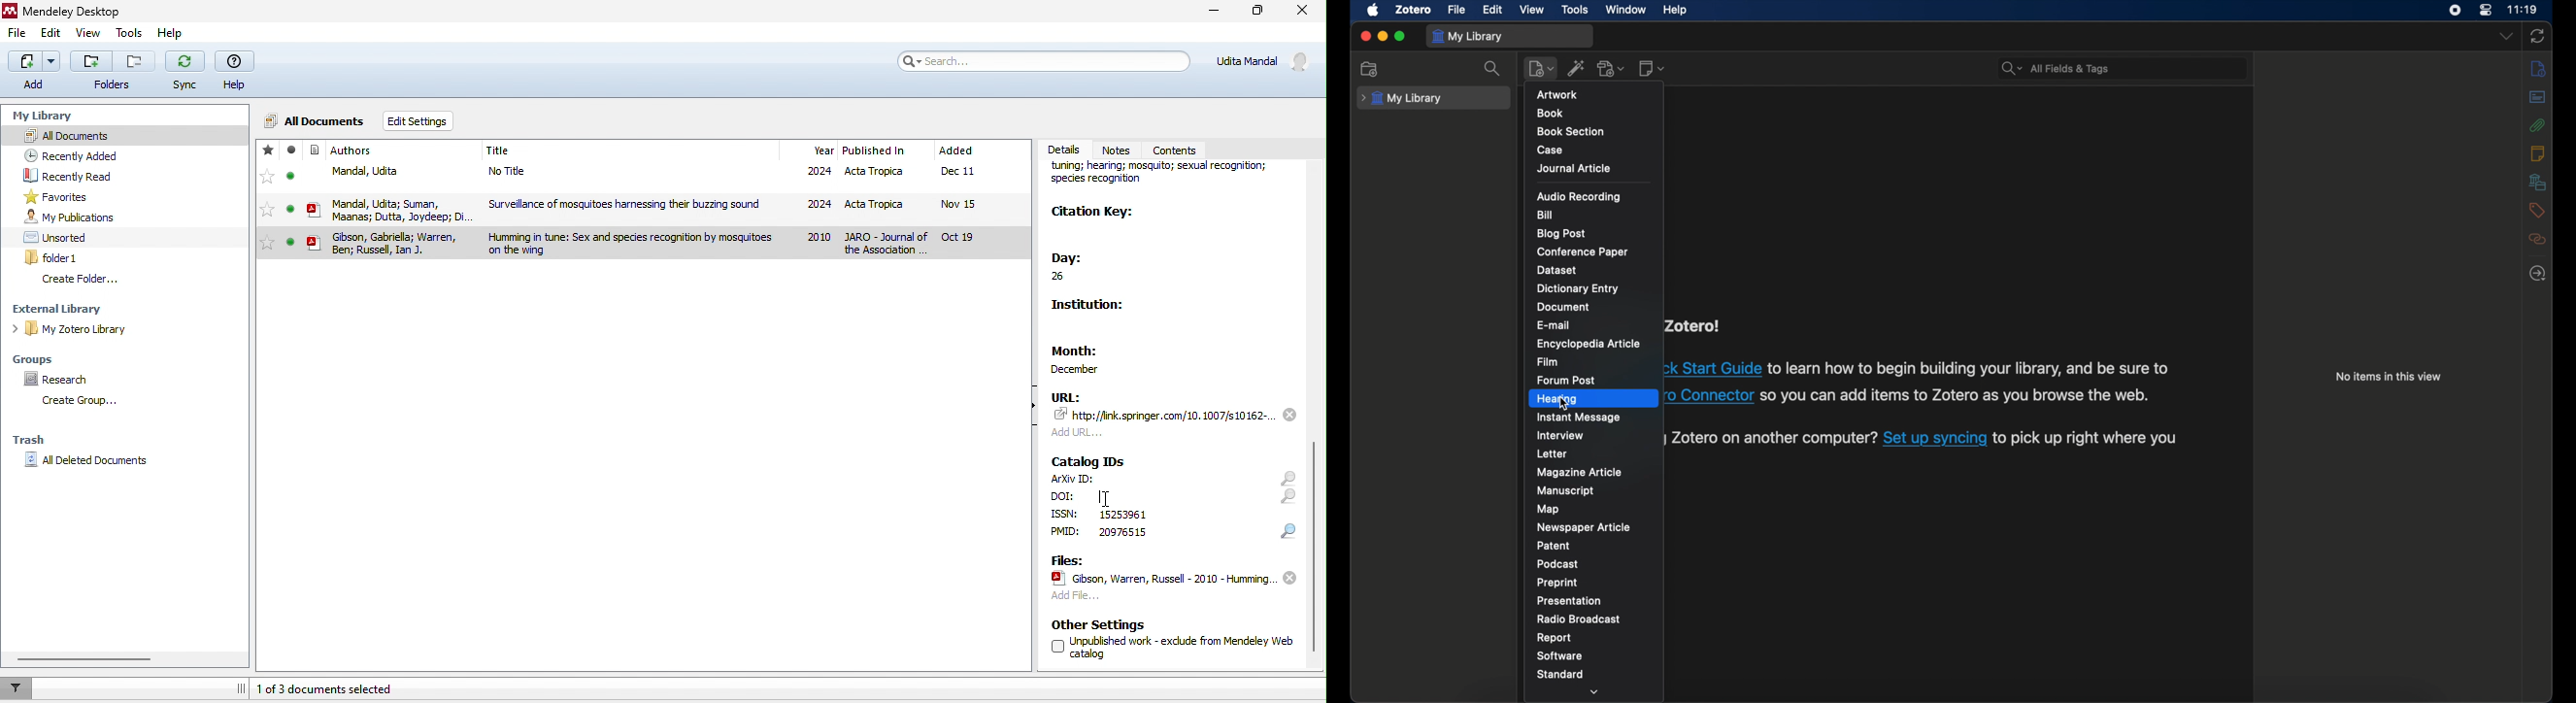 This screenshot has width=2576, height=728. I want to click on dataset, so click(1558, 269).